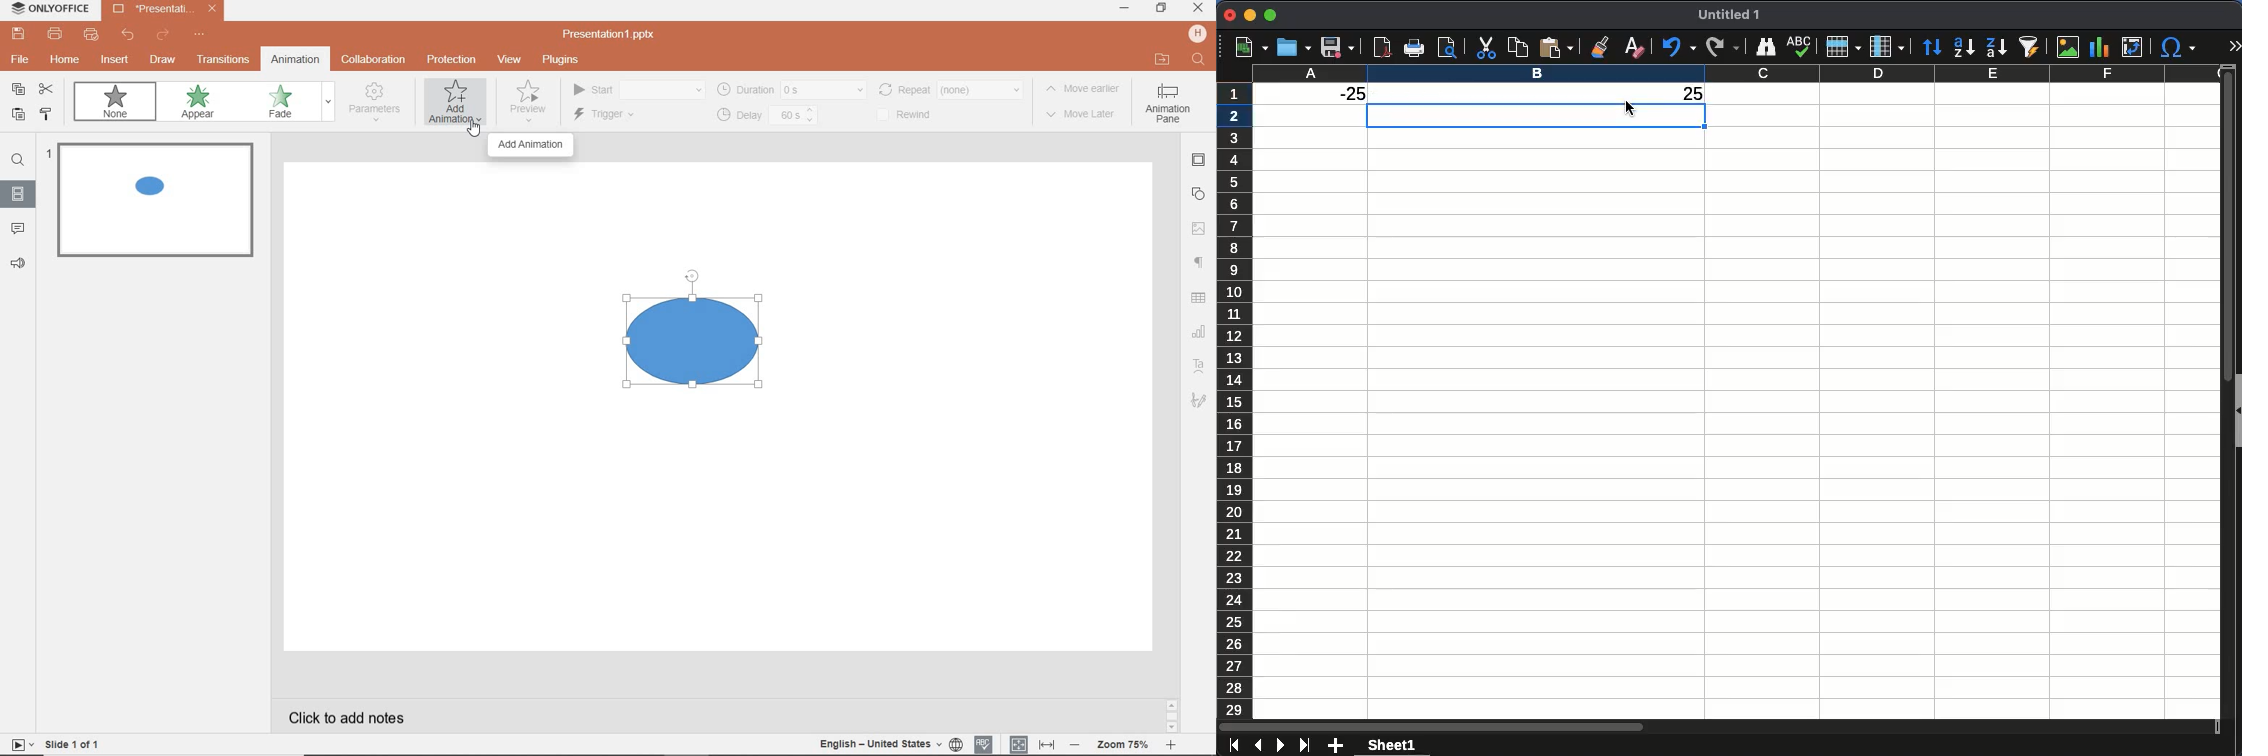 The width and height of the screenshot is (2268, 756). Describe the element at coordinates (614, 35) in the screenshot. I see `file name` at that location.